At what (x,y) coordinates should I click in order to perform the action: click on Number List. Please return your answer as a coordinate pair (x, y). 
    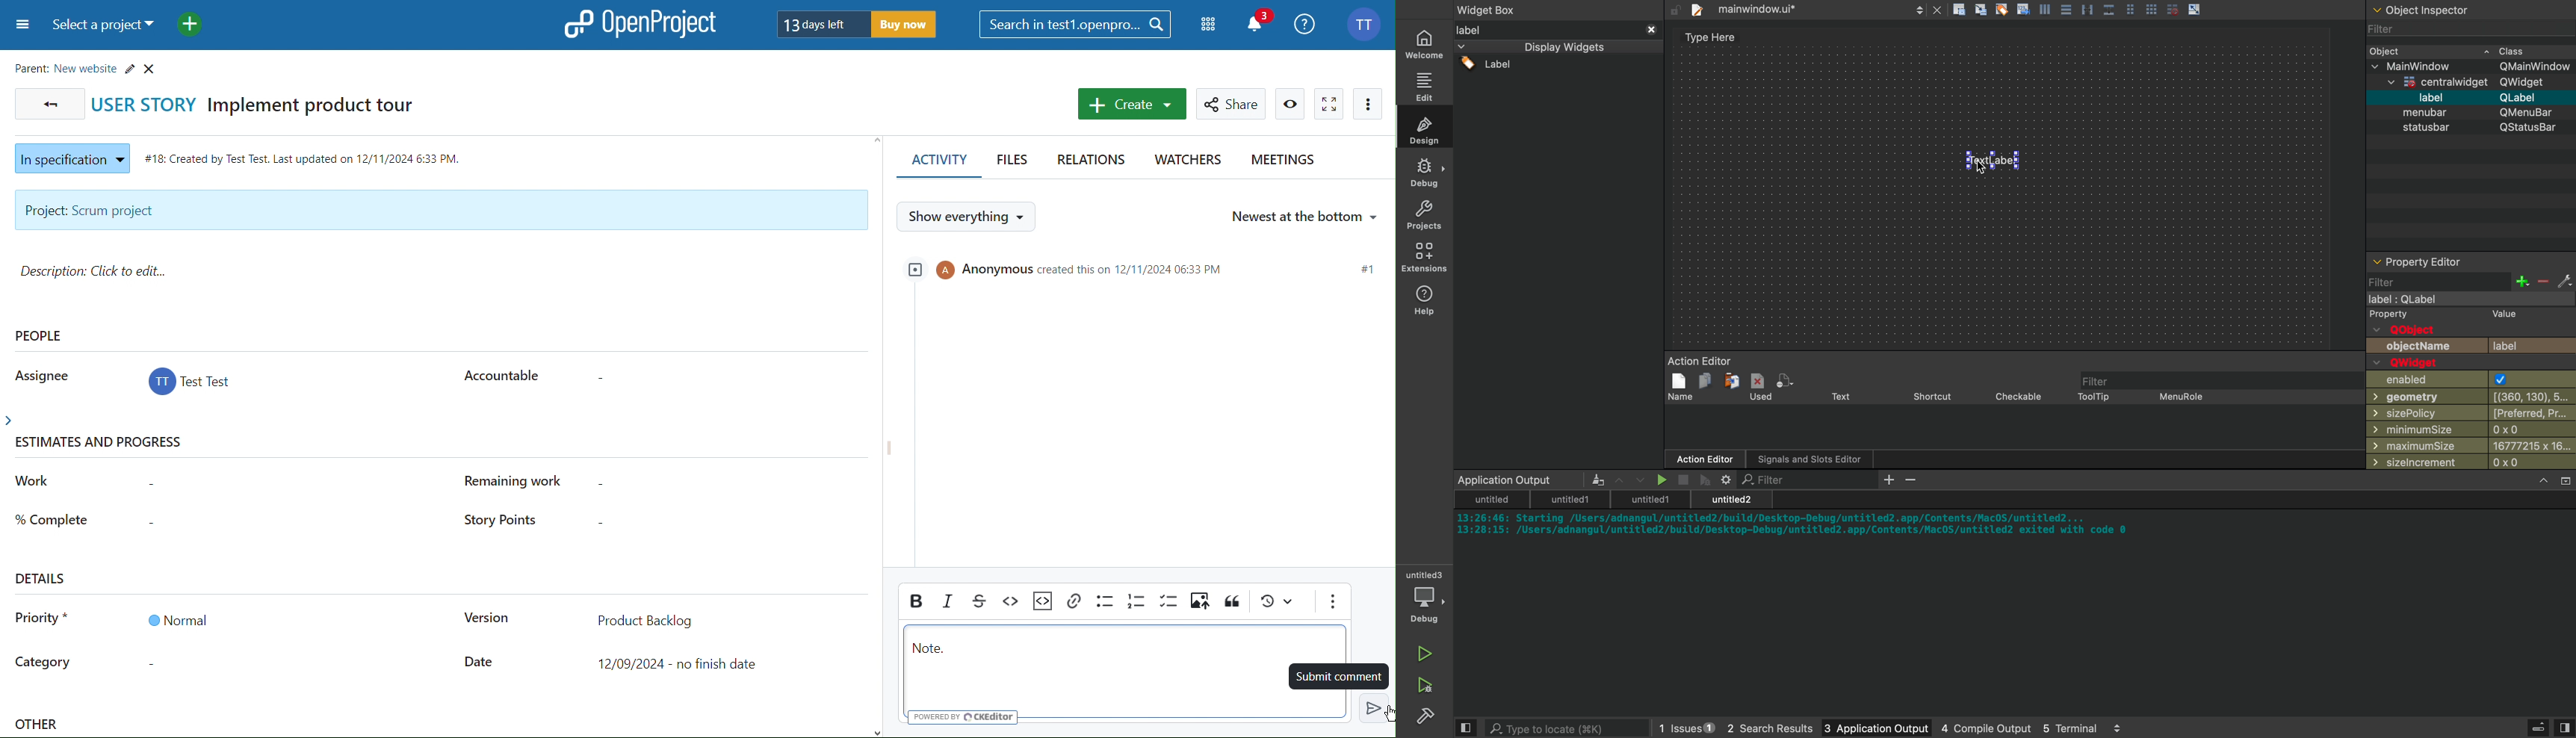
    Looking at the image, I should click on (1137, 603).